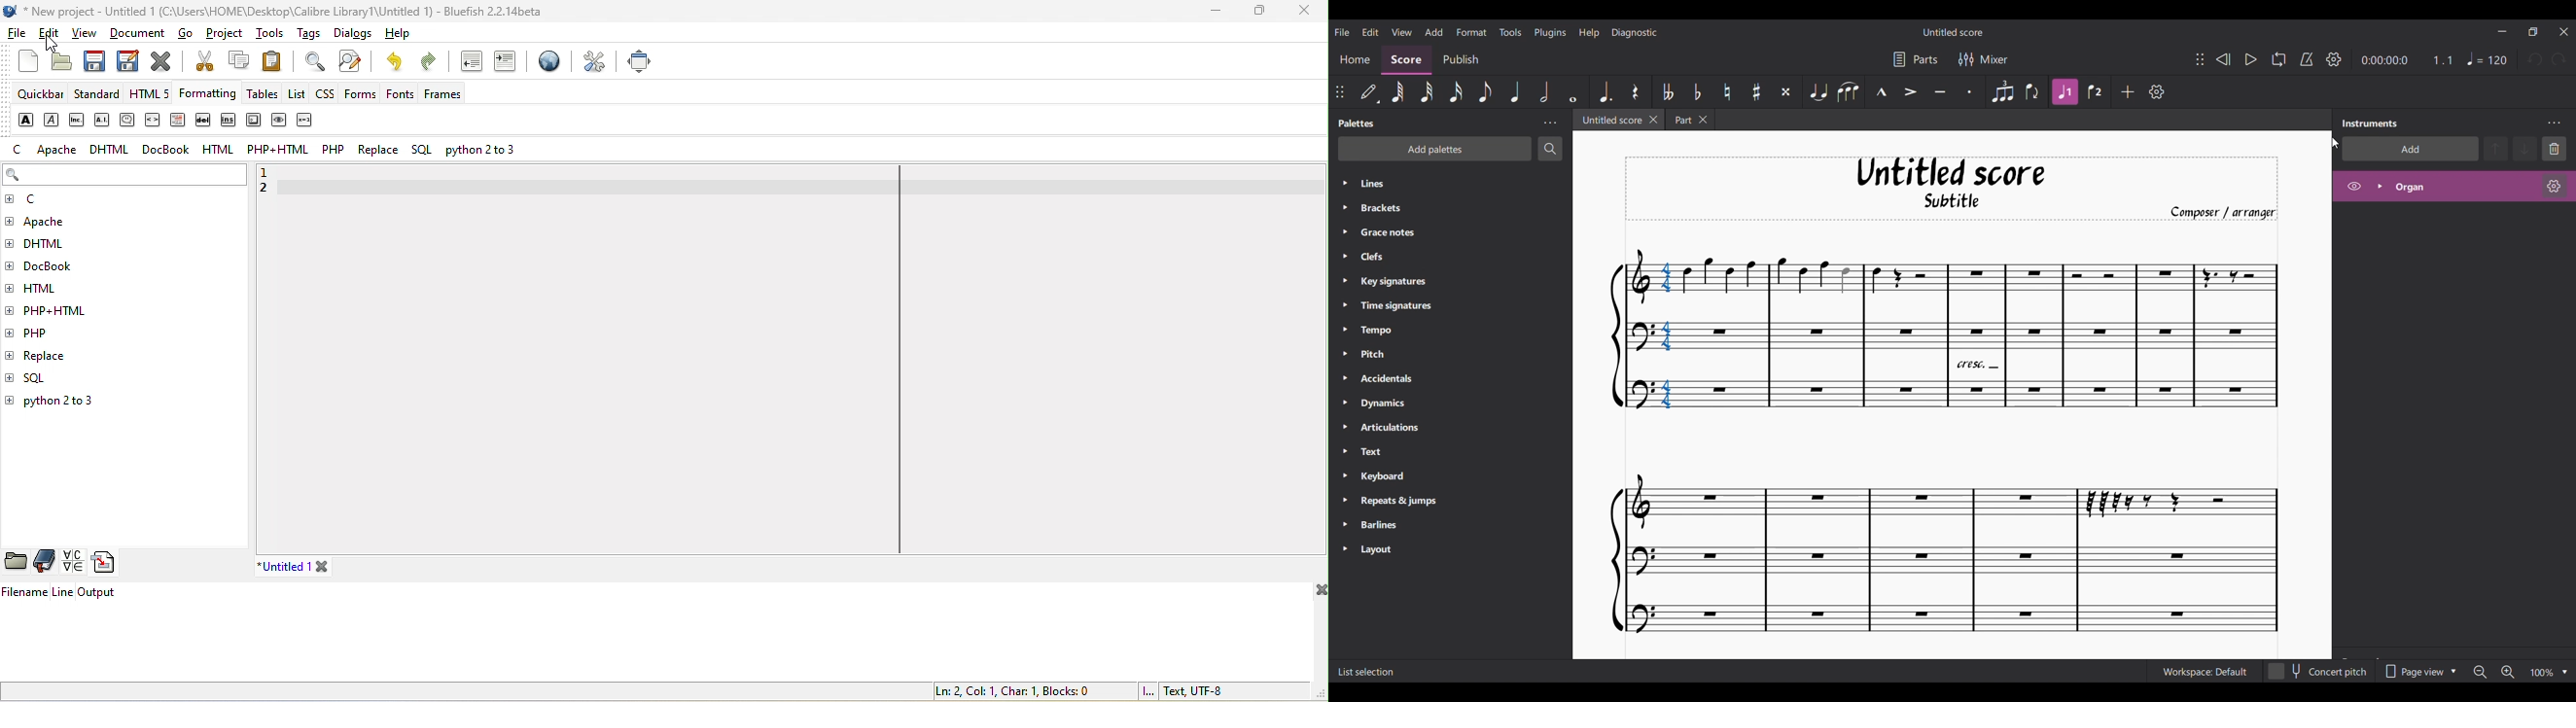 This screenshot has width=2576, height=728. I want to click on Change position of toolbar attached, so click(2200, 59).